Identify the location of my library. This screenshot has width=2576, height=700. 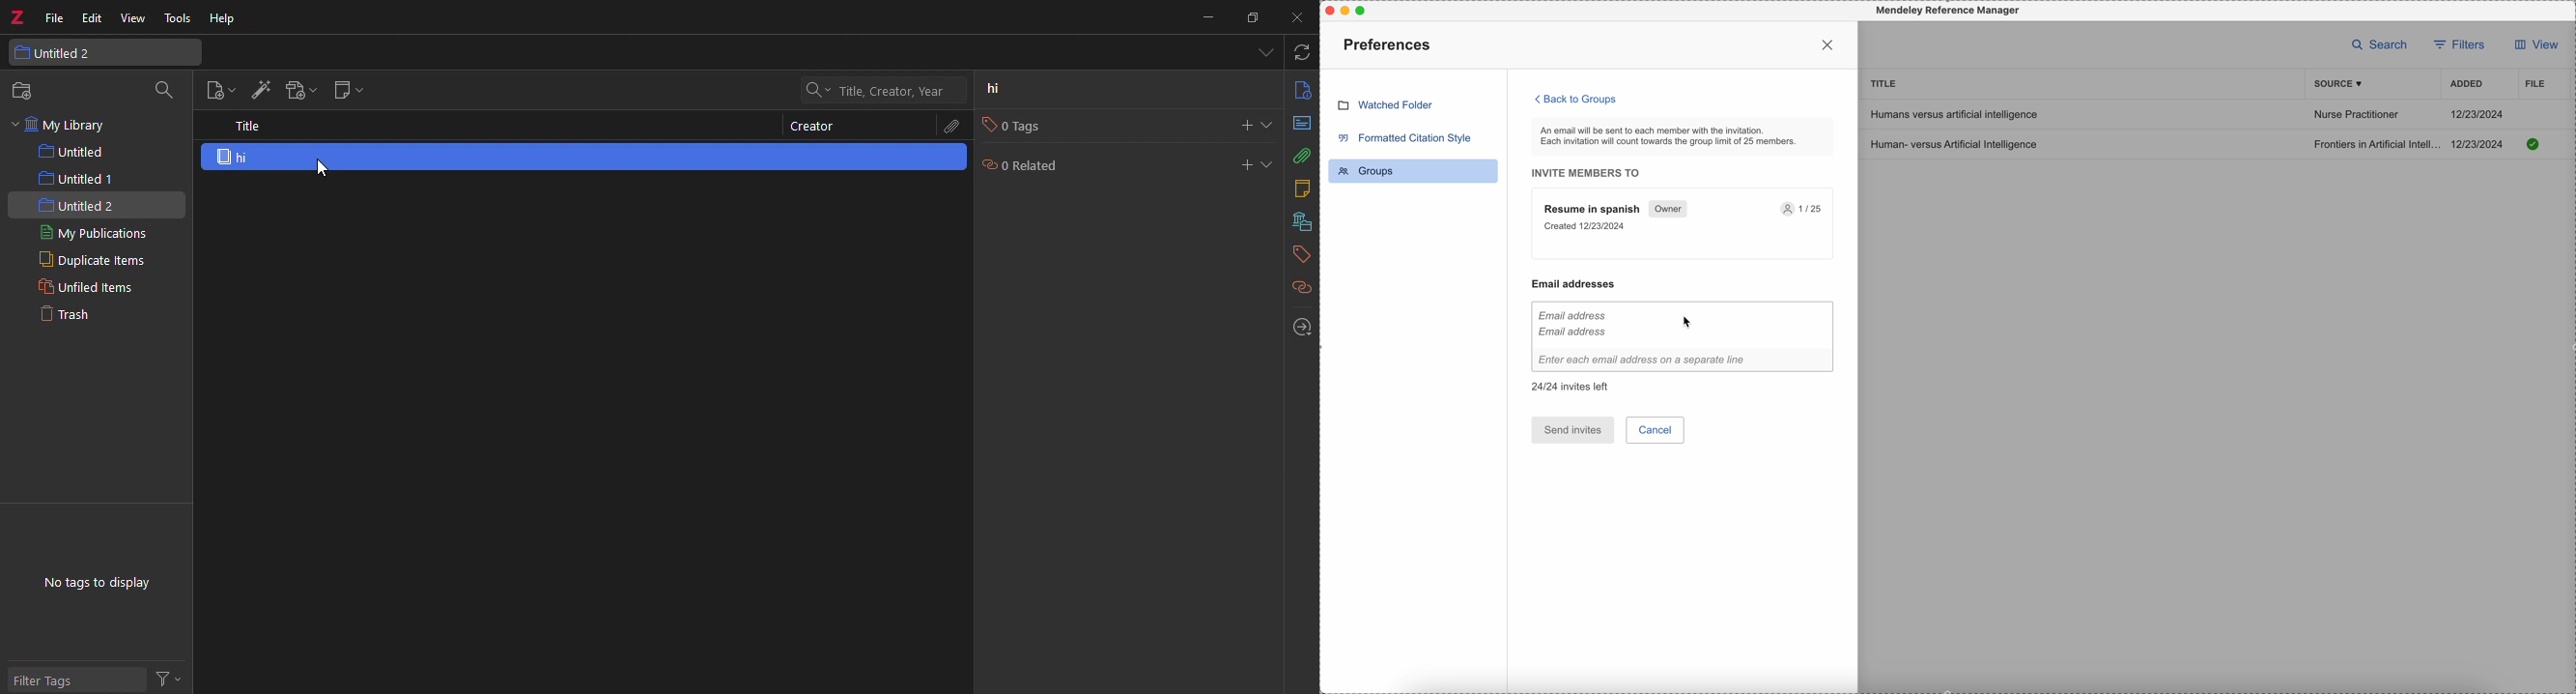
(71, 126).